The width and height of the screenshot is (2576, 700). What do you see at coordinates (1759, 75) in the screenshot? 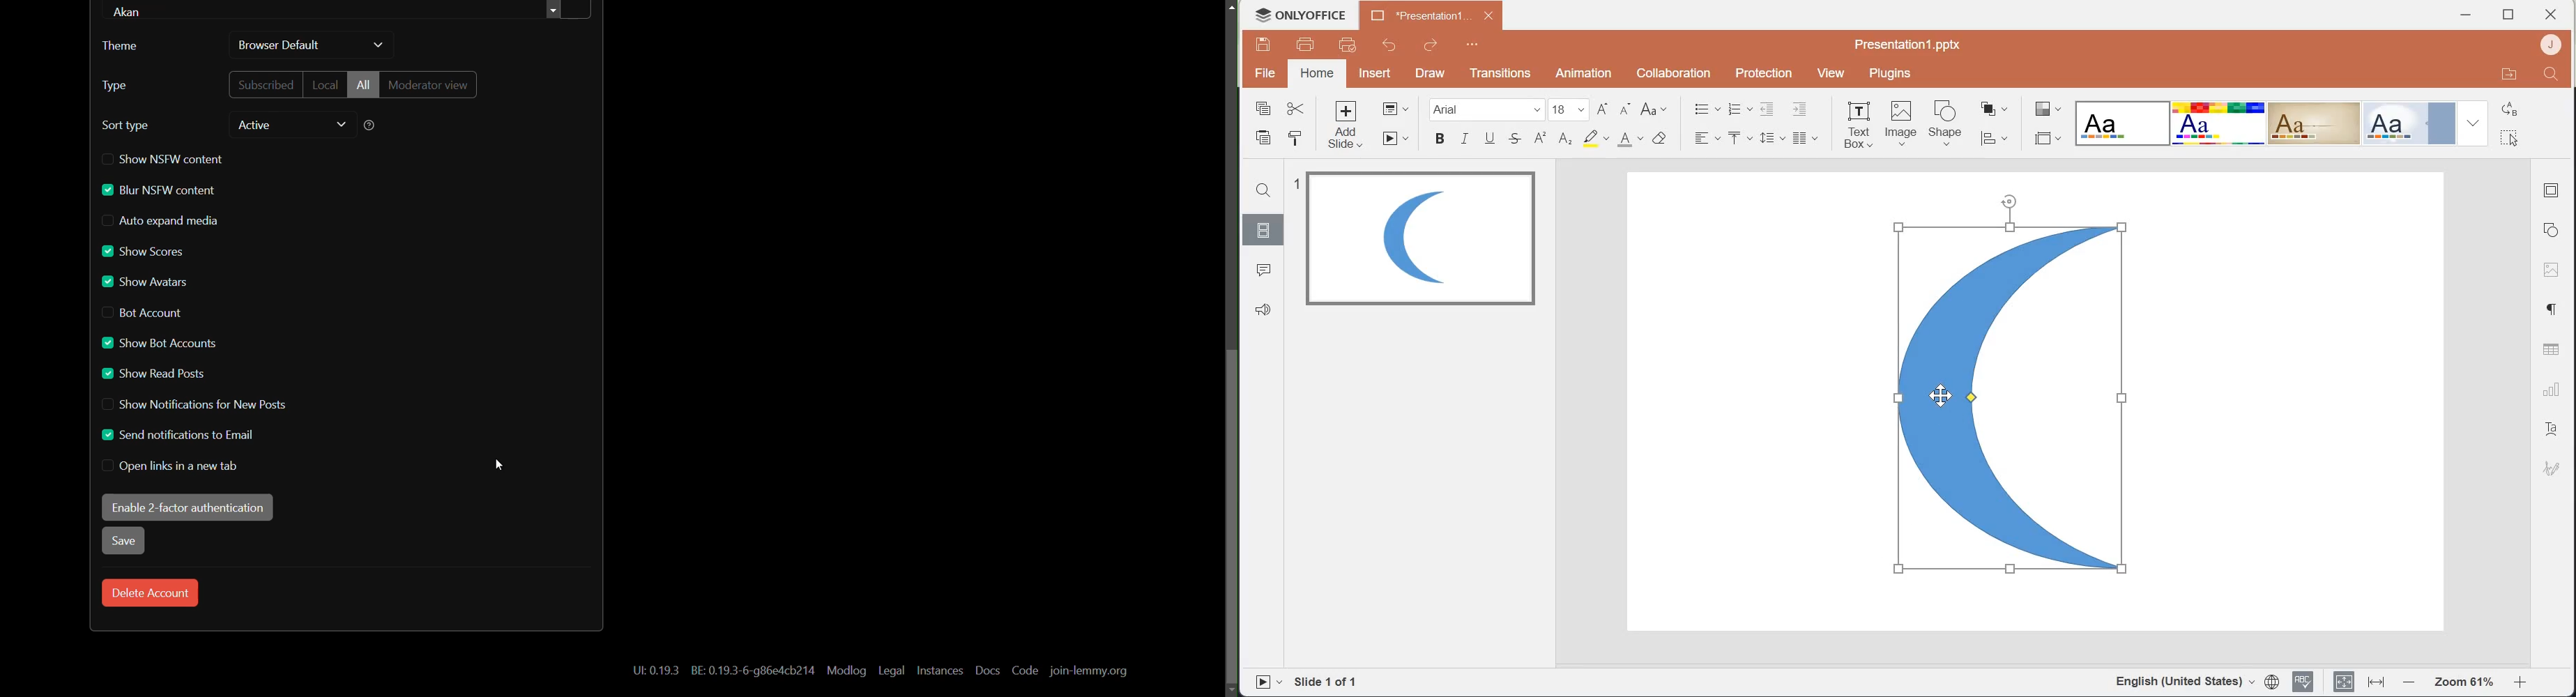
I see `Protection` at bounding box center [1759, 75].